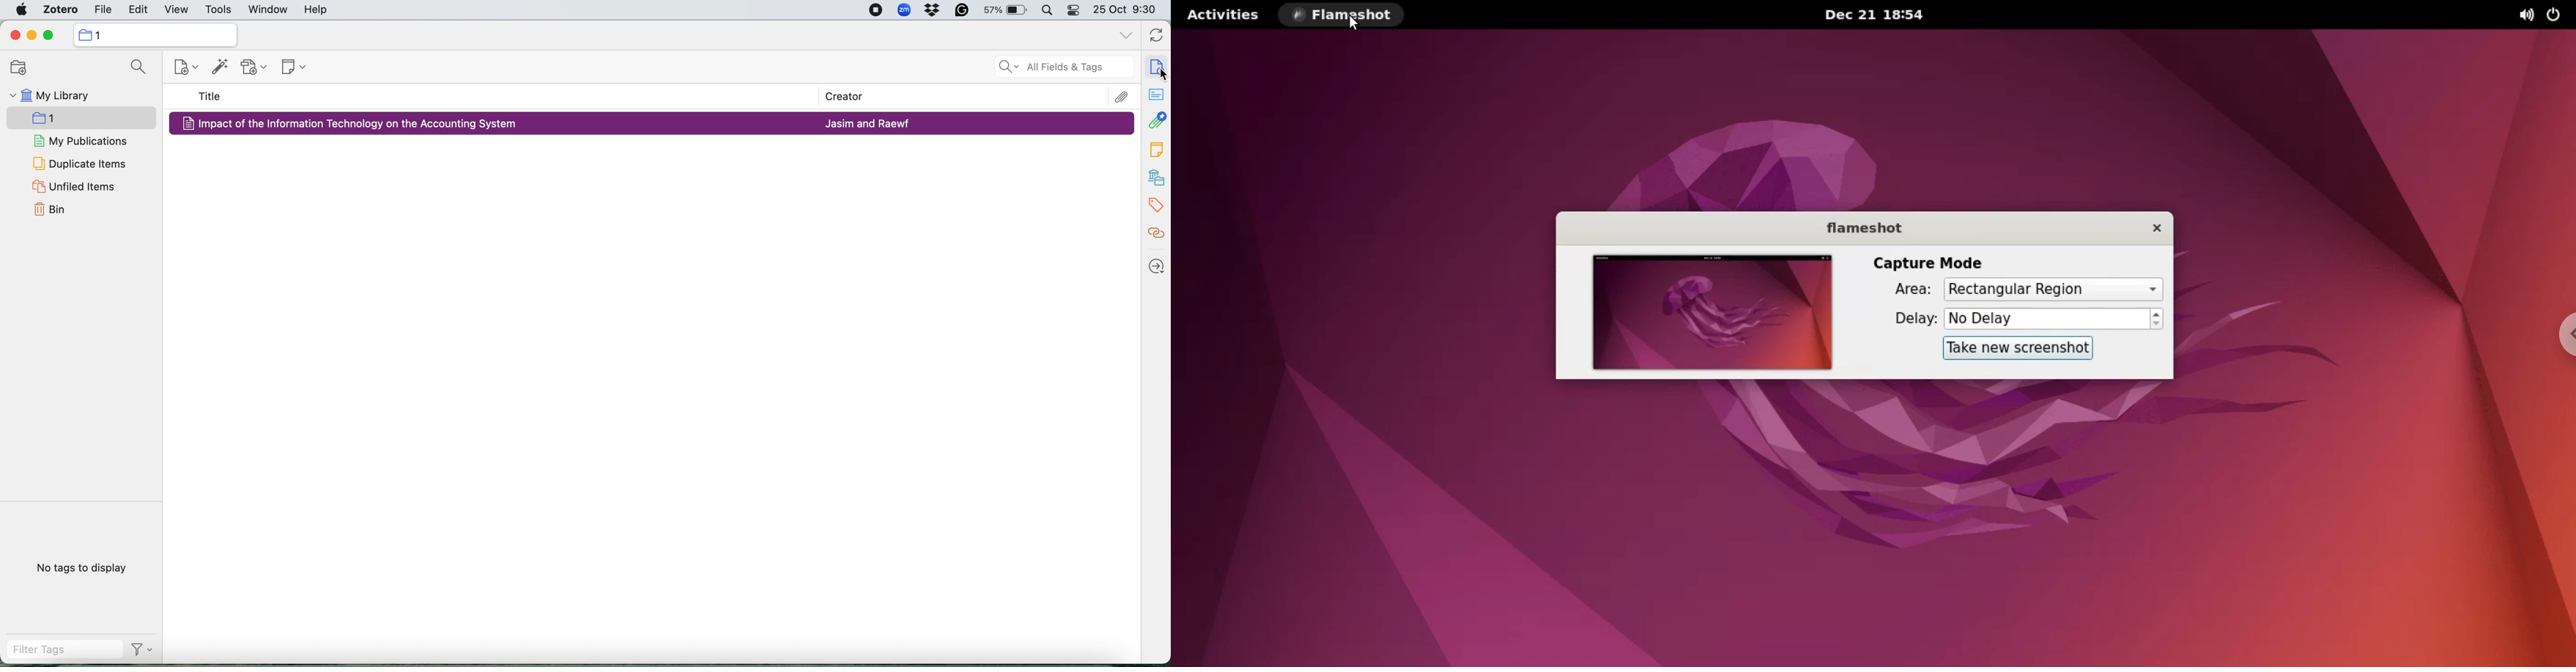 The image size is (2576, 672). What do you see at coordinates (1155, 148) in the screenshot?
I see `tags` at bounding box center [1155, 148].